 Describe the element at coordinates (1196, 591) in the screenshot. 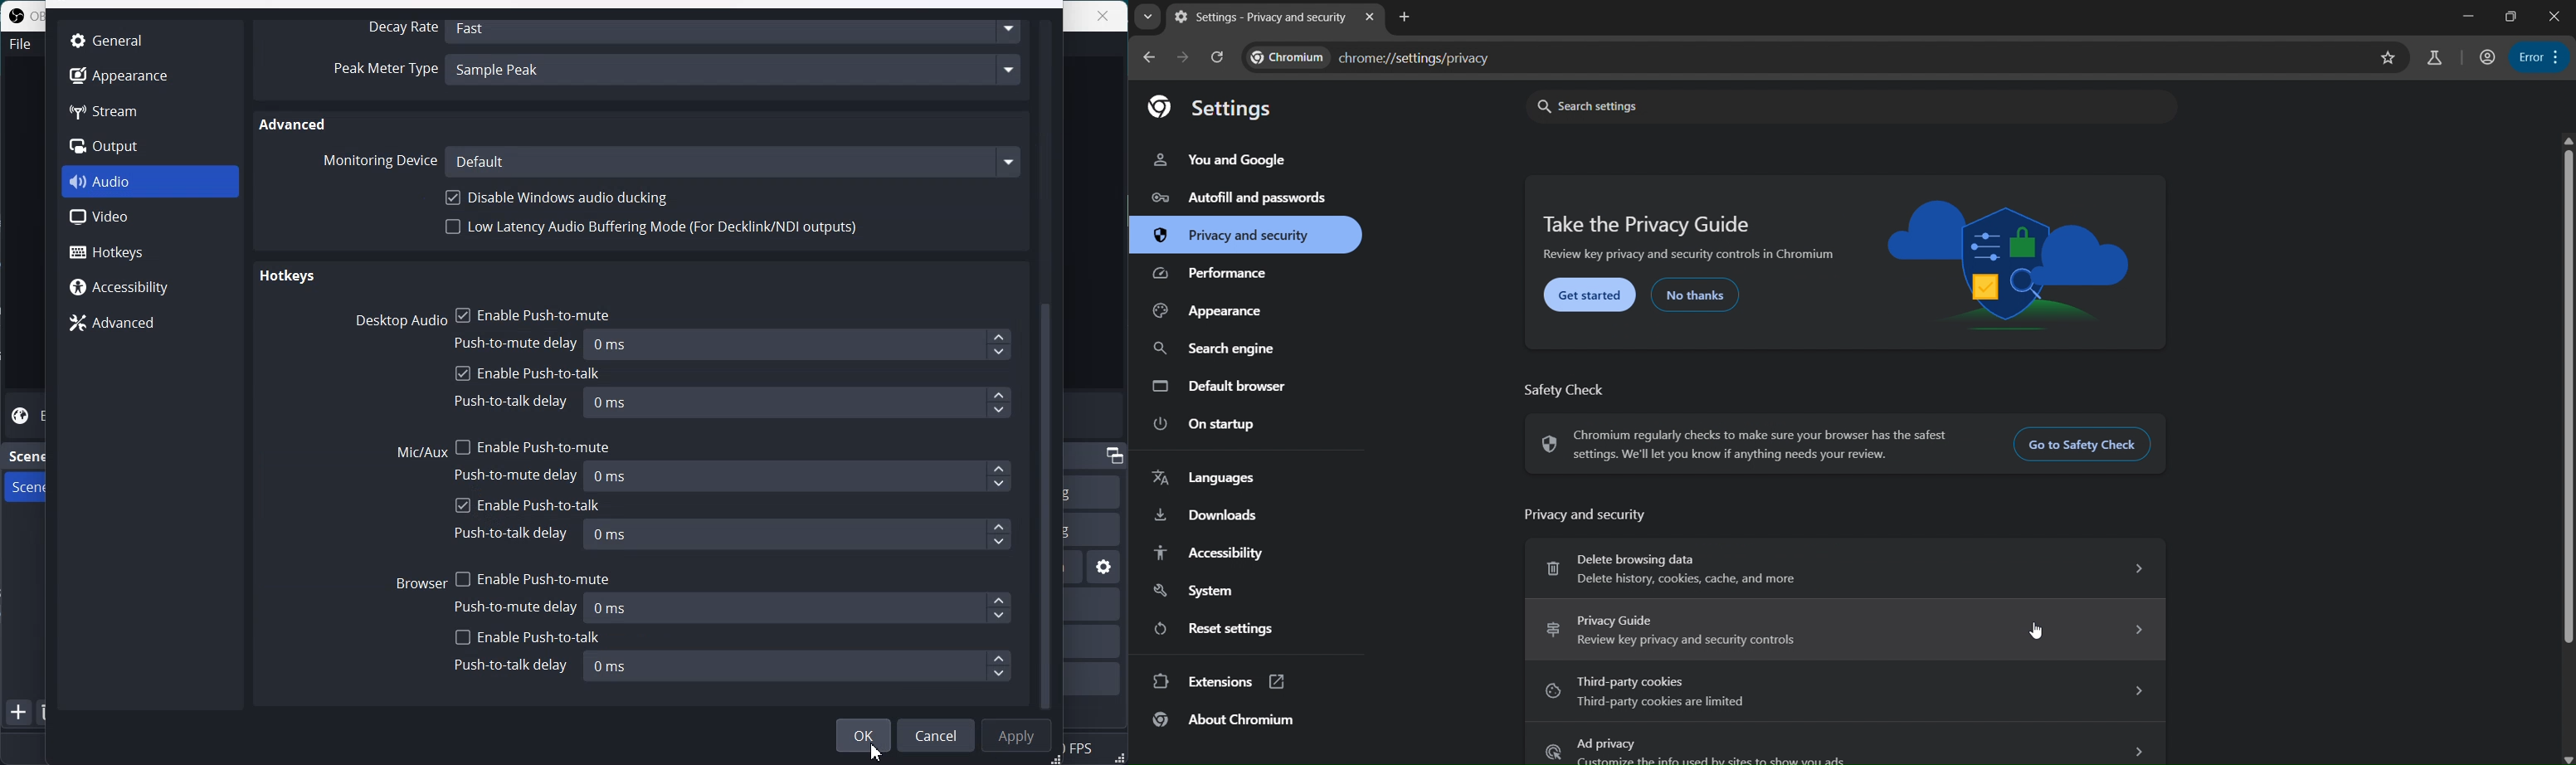

I see `system` at that location.